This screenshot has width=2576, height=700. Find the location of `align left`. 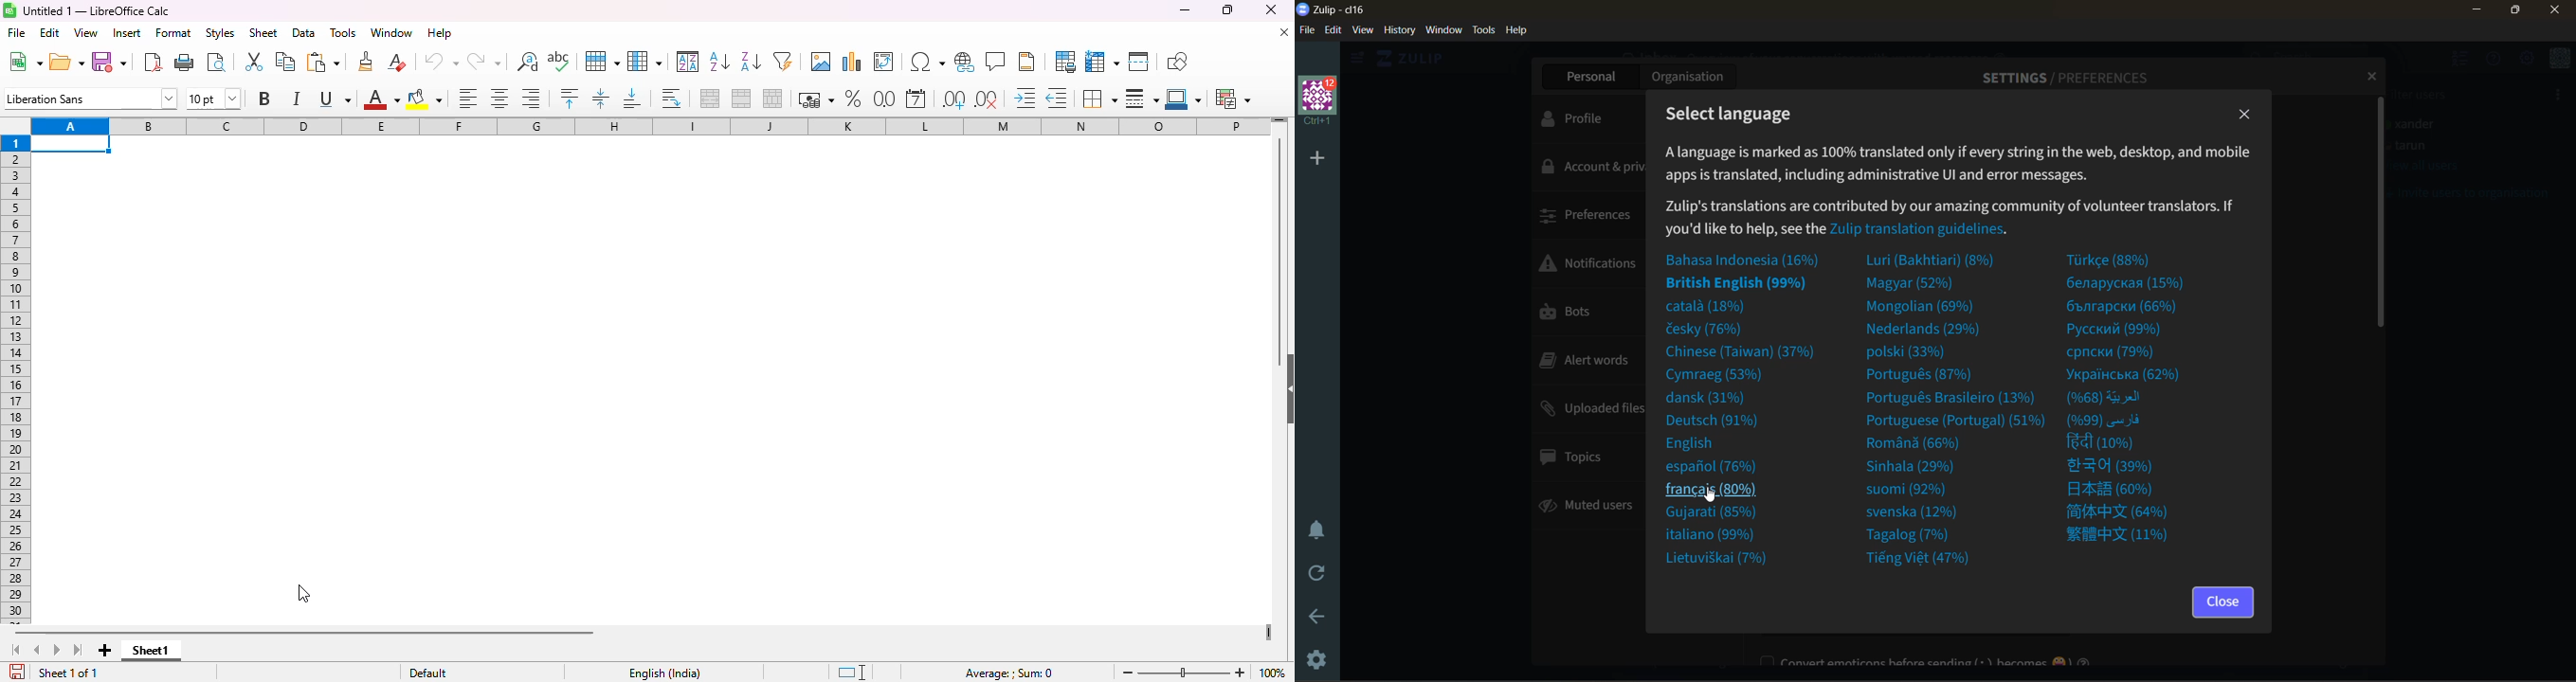

align left is located at coordinates (467, 99).